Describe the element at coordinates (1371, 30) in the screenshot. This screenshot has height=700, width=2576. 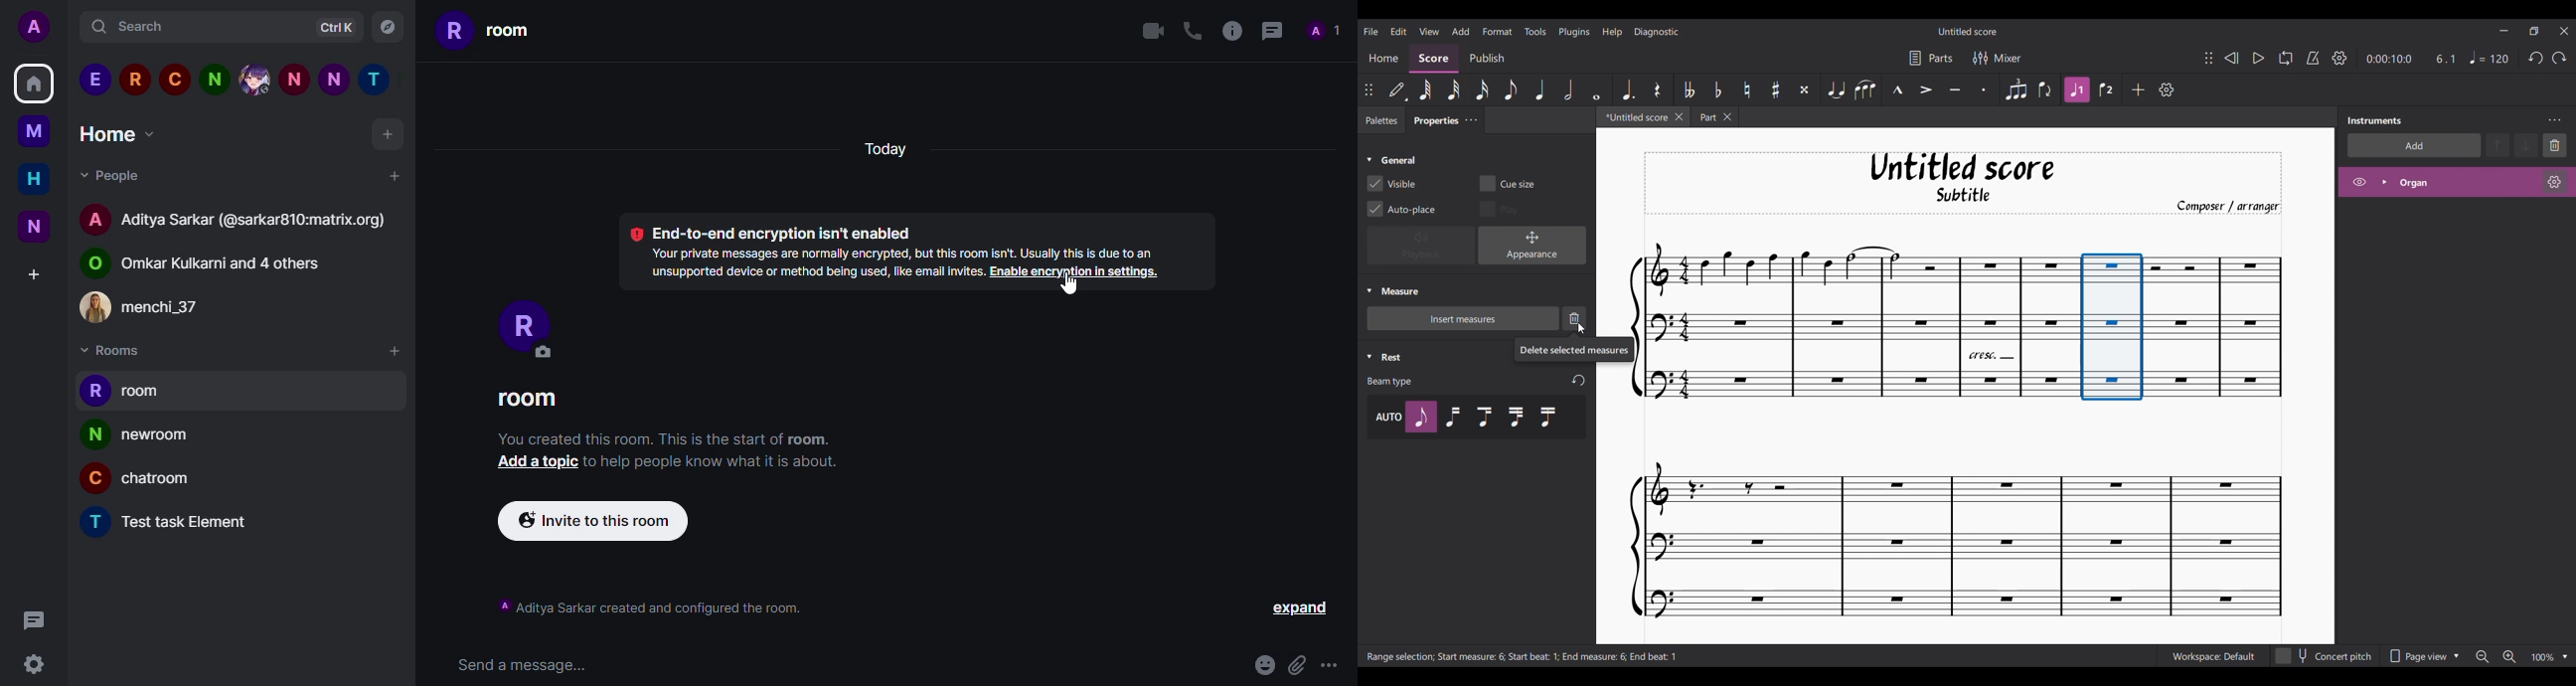
I see `File menu` at that location.